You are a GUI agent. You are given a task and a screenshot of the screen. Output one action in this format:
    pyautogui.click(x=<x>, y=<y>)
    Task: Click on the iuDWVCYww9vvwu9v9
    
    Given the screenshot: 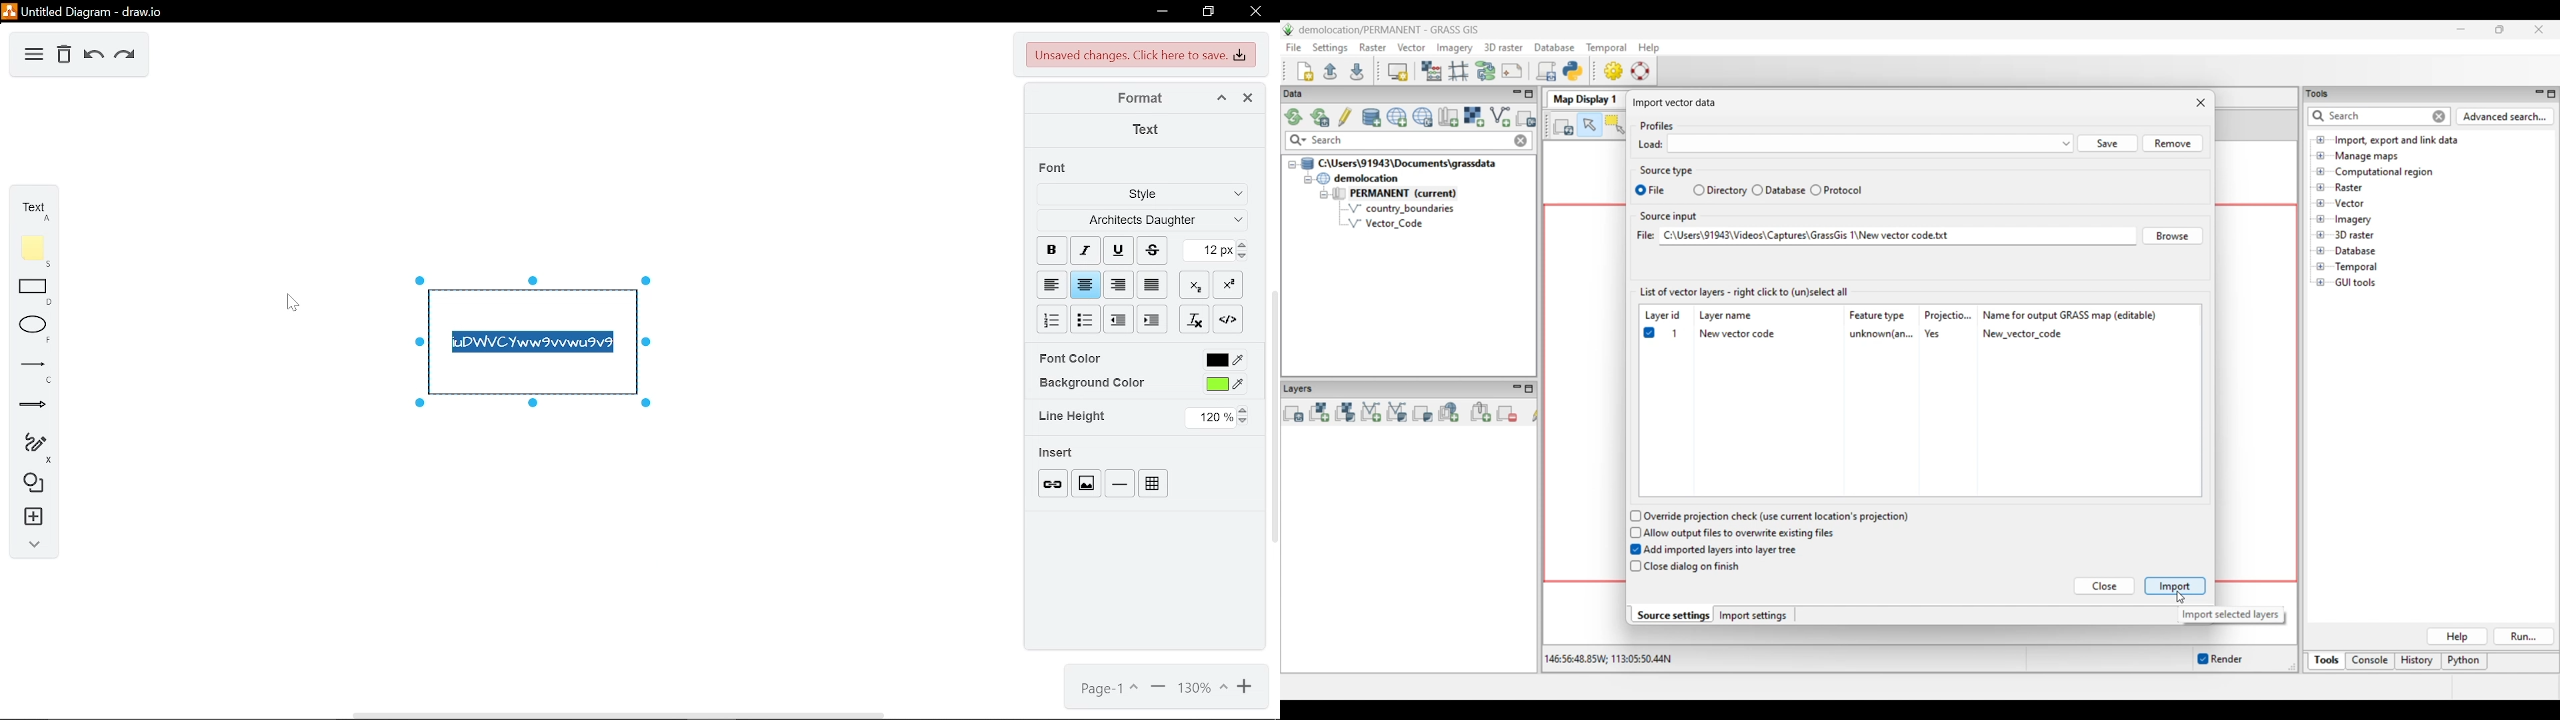 What is the action you would take?
    pyautogui.click(x=533, y=344)
    